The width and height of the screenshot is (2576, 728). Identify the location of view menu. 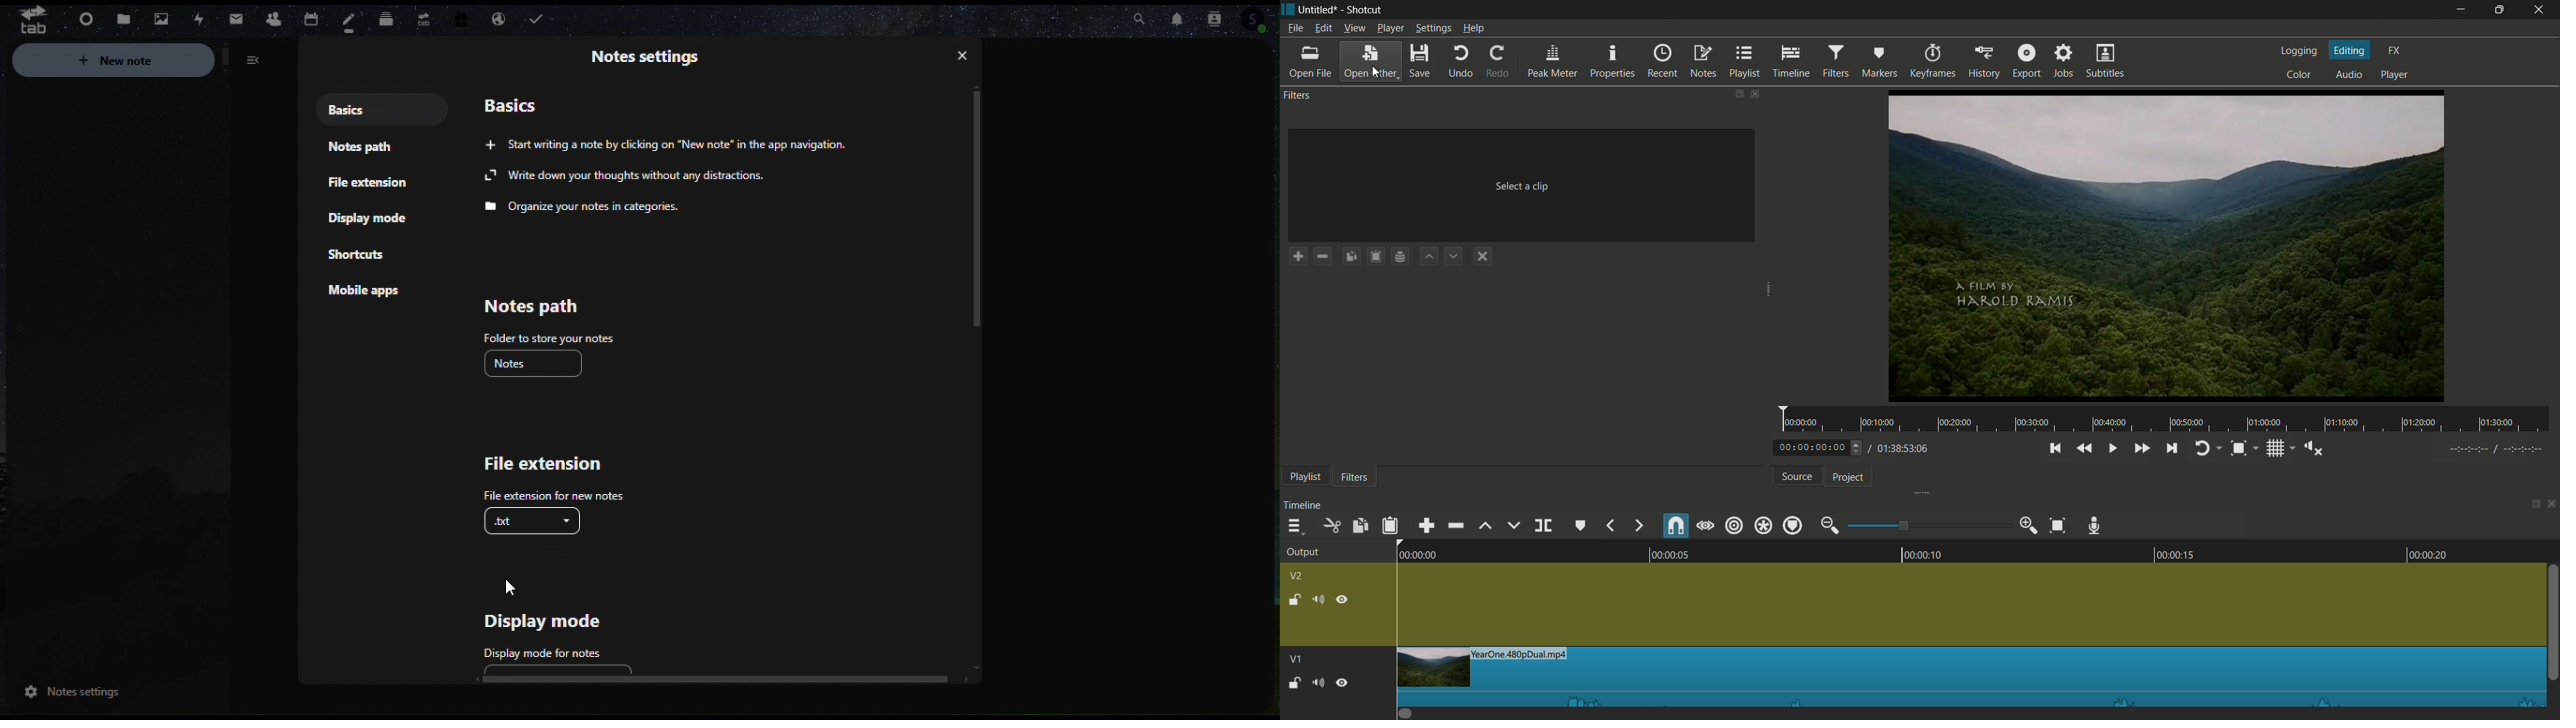
(1355, 28).